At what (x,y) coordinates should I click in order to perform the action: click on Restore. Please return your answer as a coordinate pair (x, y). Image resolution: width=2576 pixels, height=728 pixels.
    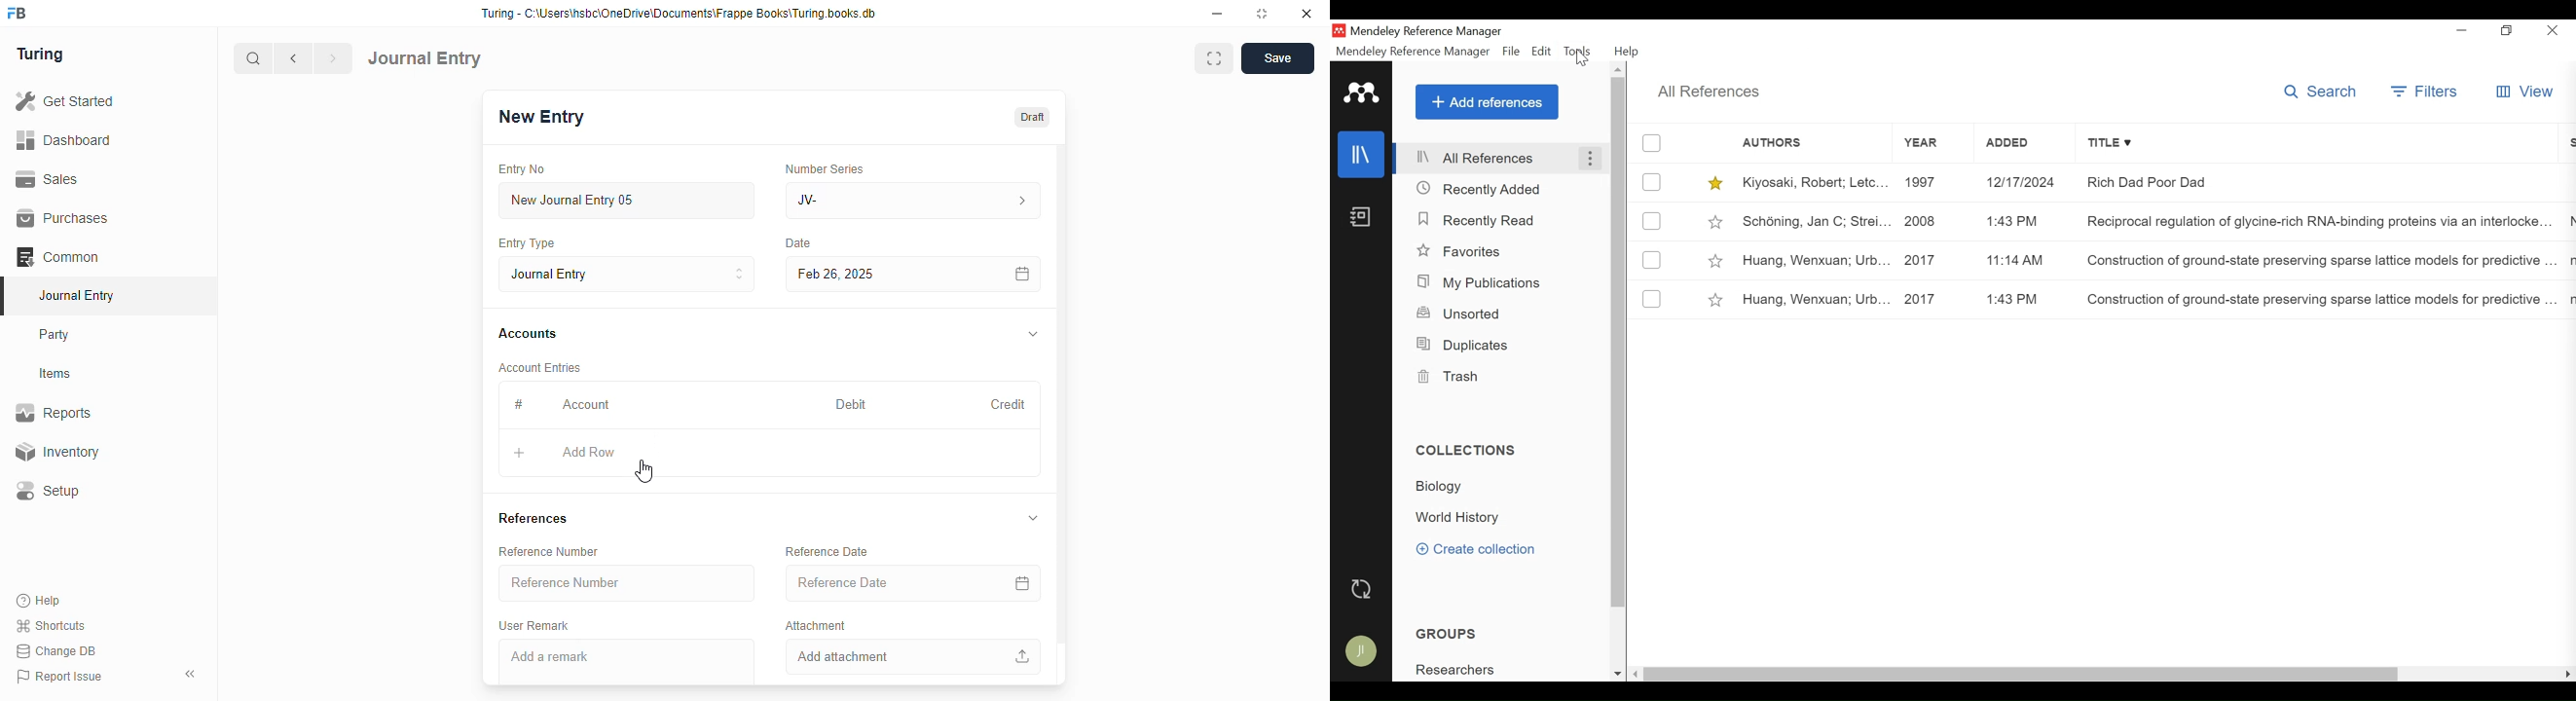
    Looking at the image, I should click on (2509, 31).